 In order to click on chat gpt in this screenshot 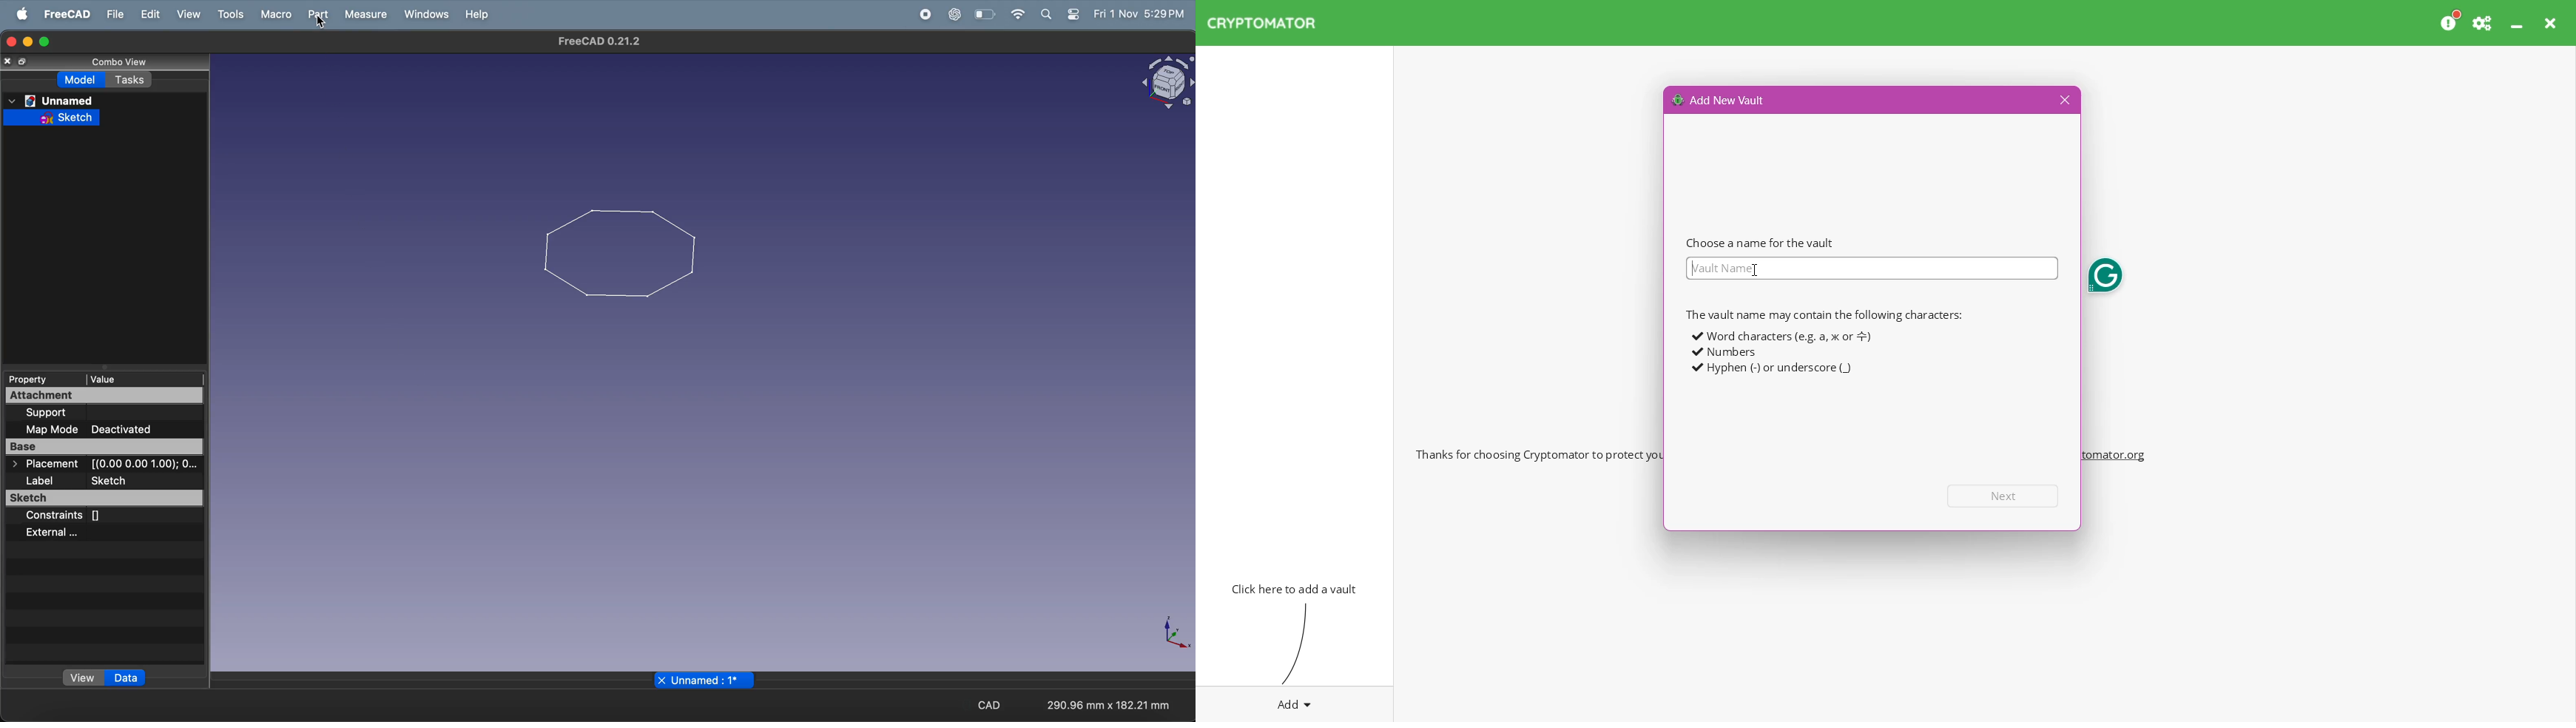, I will do `click(953, 14)`.